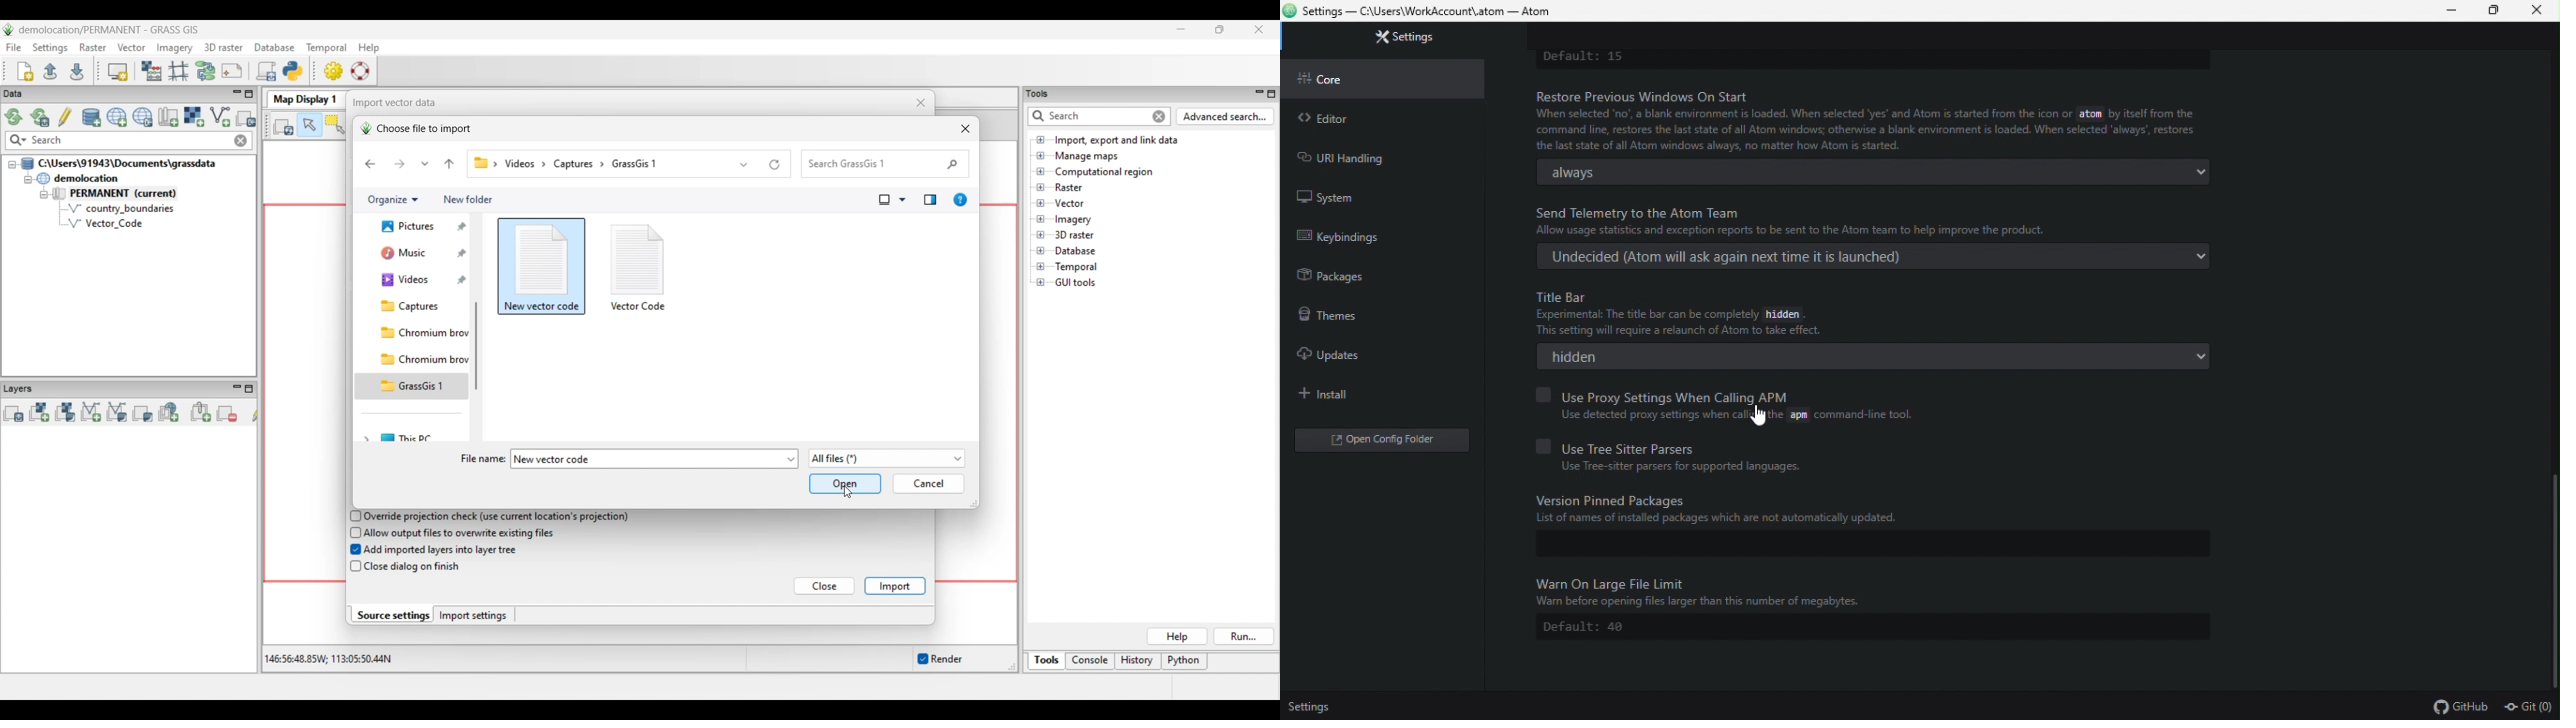  Describe the element at coordinates (1389, 275) in the screenshot. I see `packages` at that location.